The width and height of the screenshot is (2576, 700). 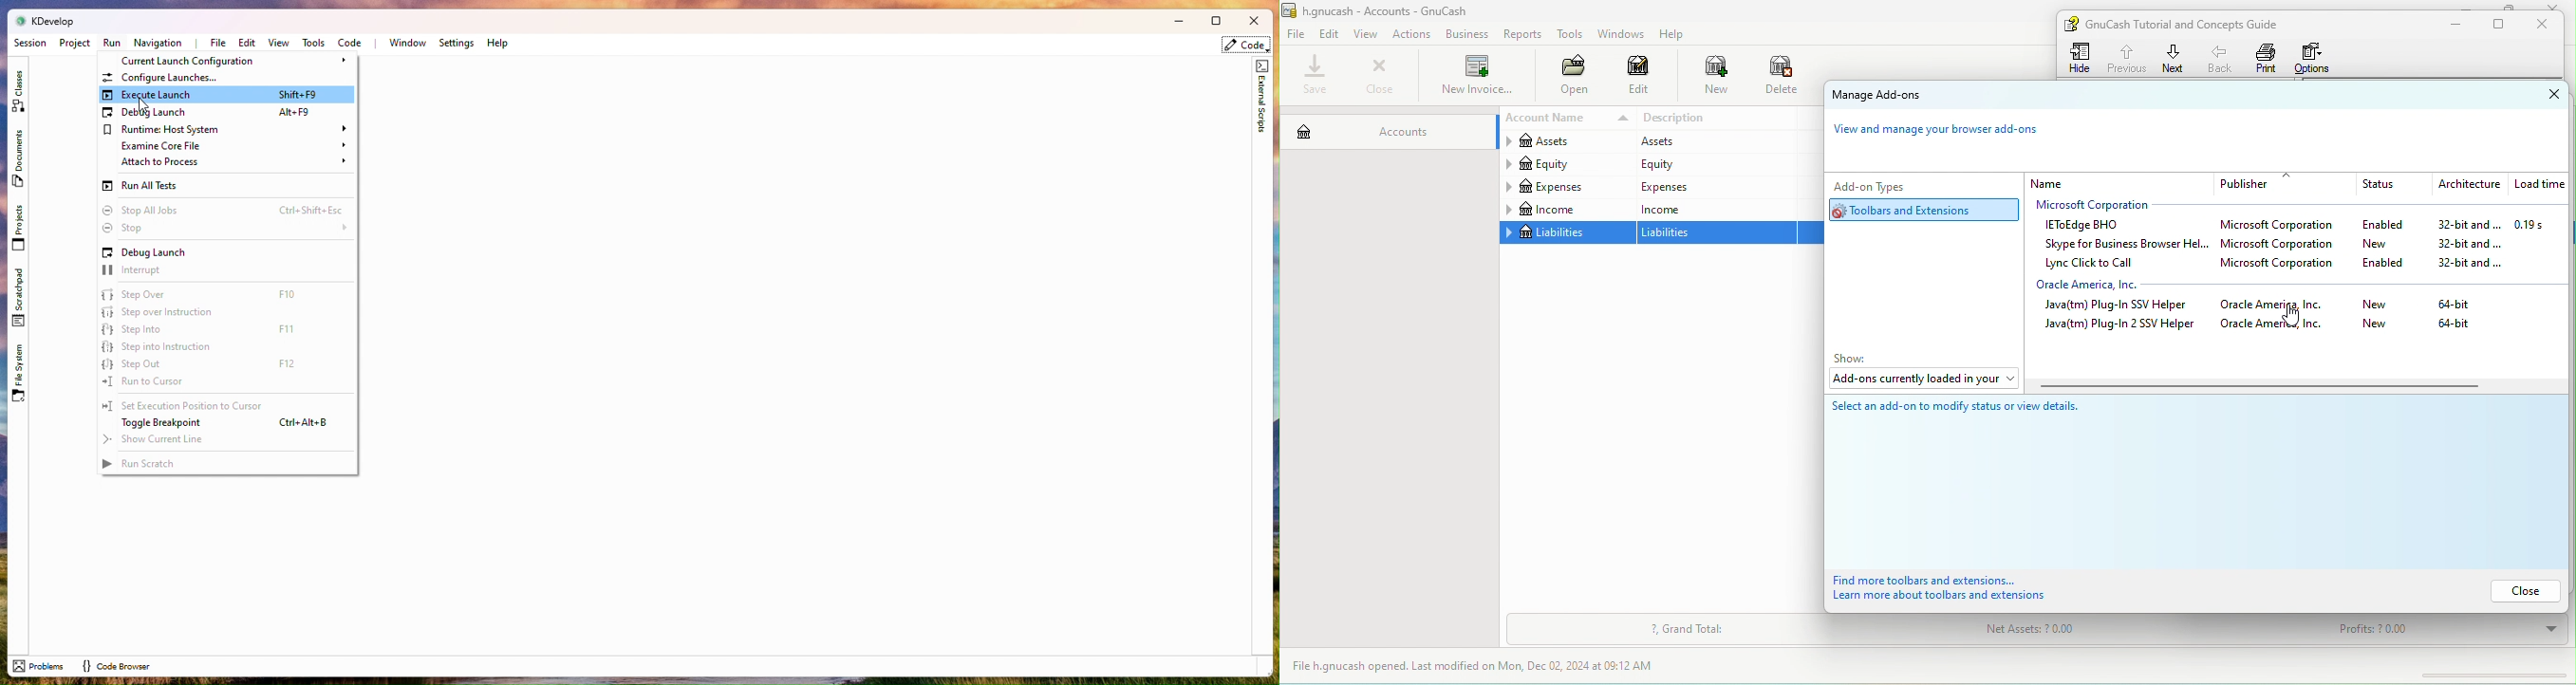 I want to click on java (tm)plug ln-2 ssv helper, so click(x=2120, y=326).